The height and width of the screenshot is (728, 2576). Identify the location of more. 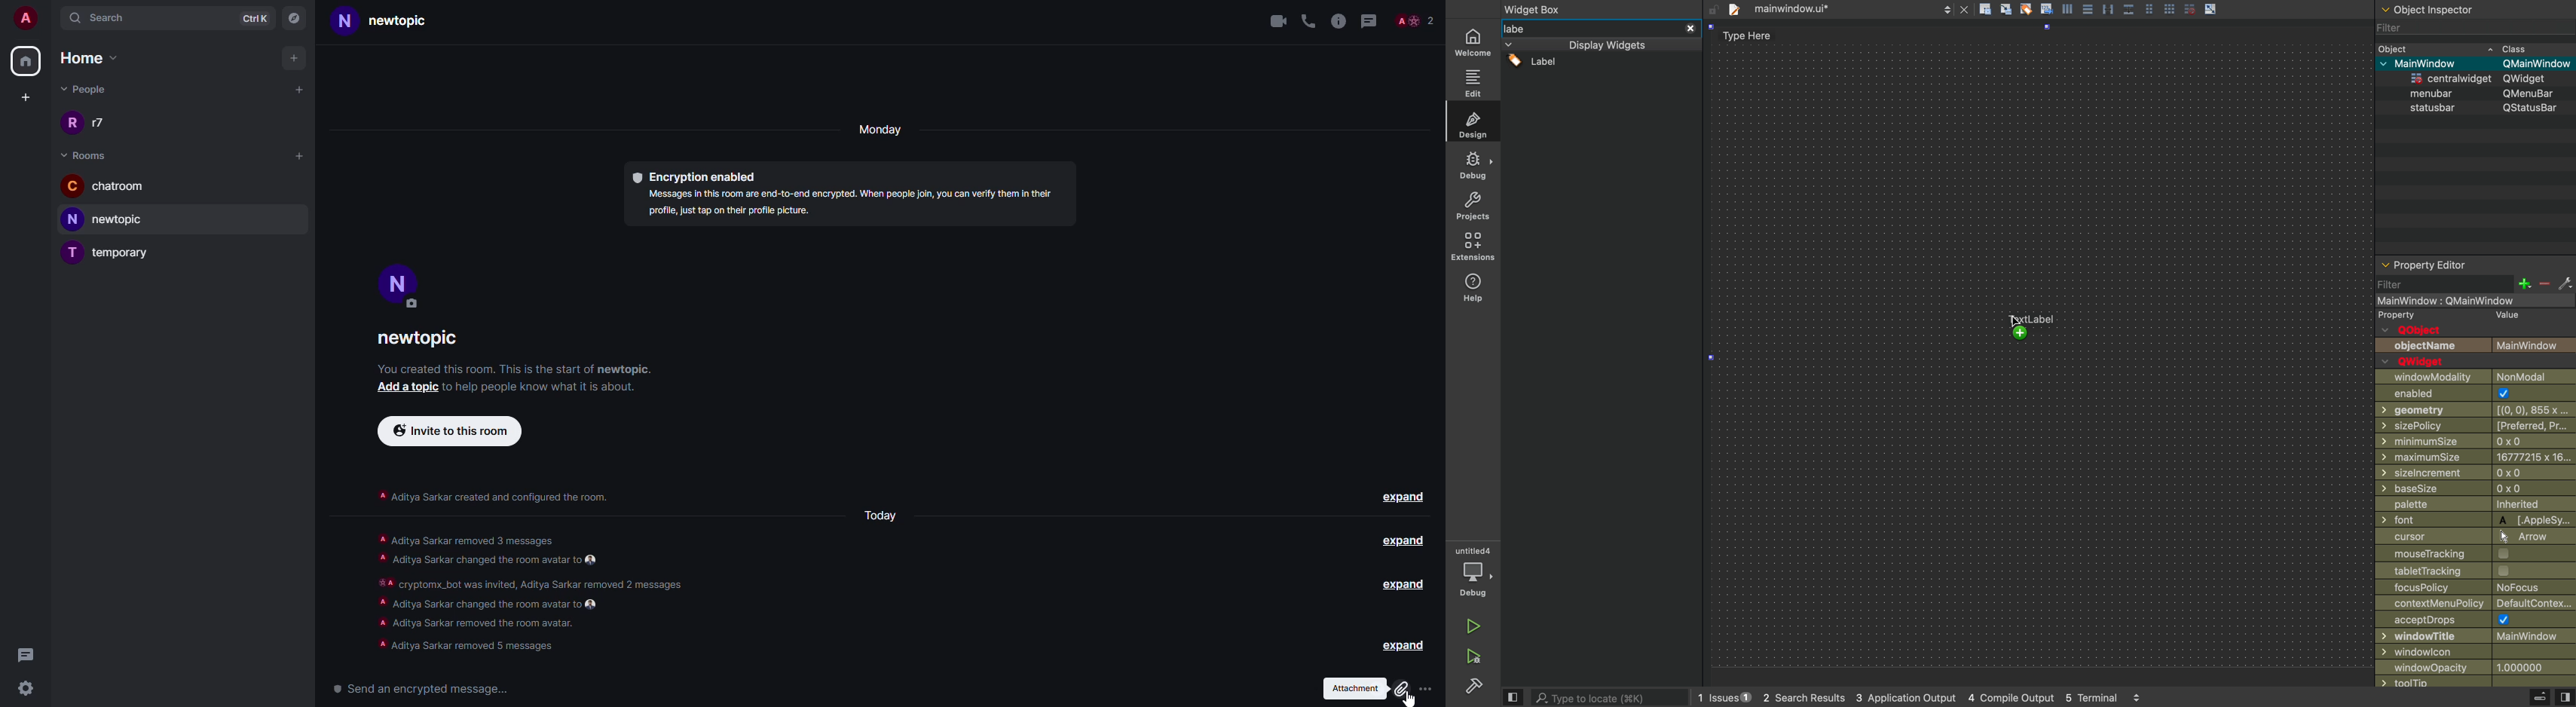
(1426, 689).